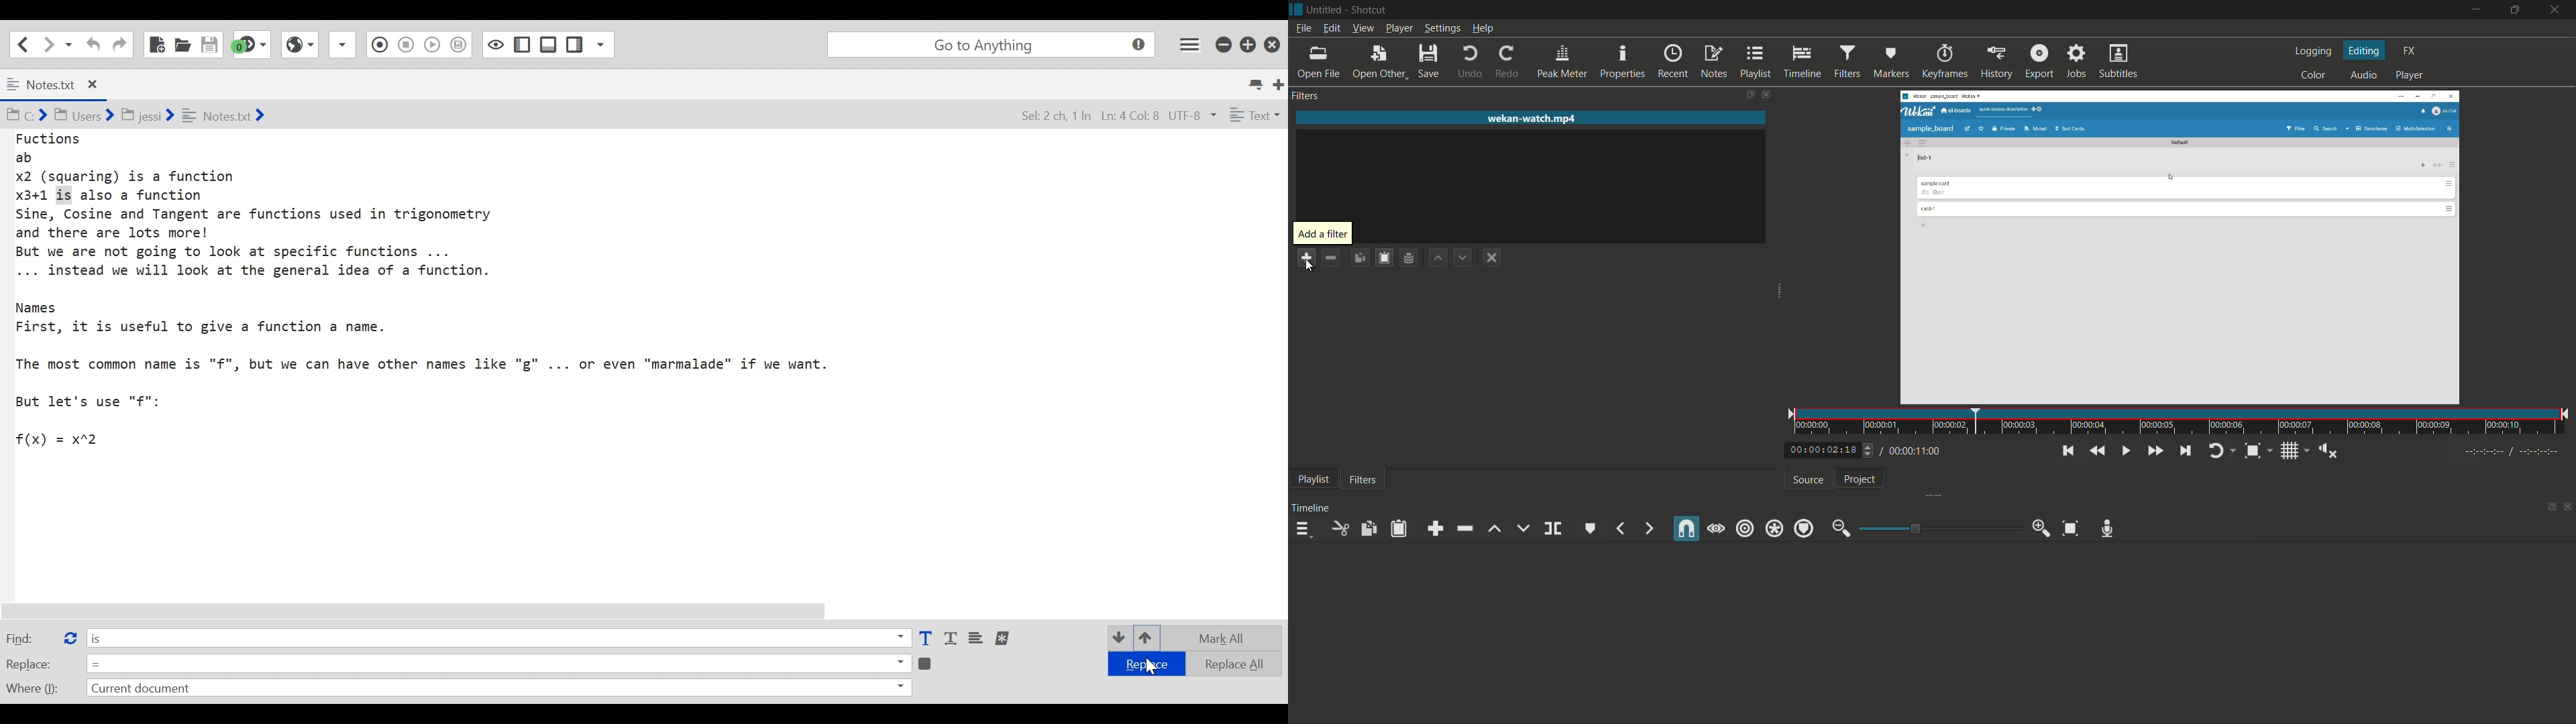 Image resolution: width=2576 pixels, height=728 pixels. I want to click on next marker, so click(1646, 528).